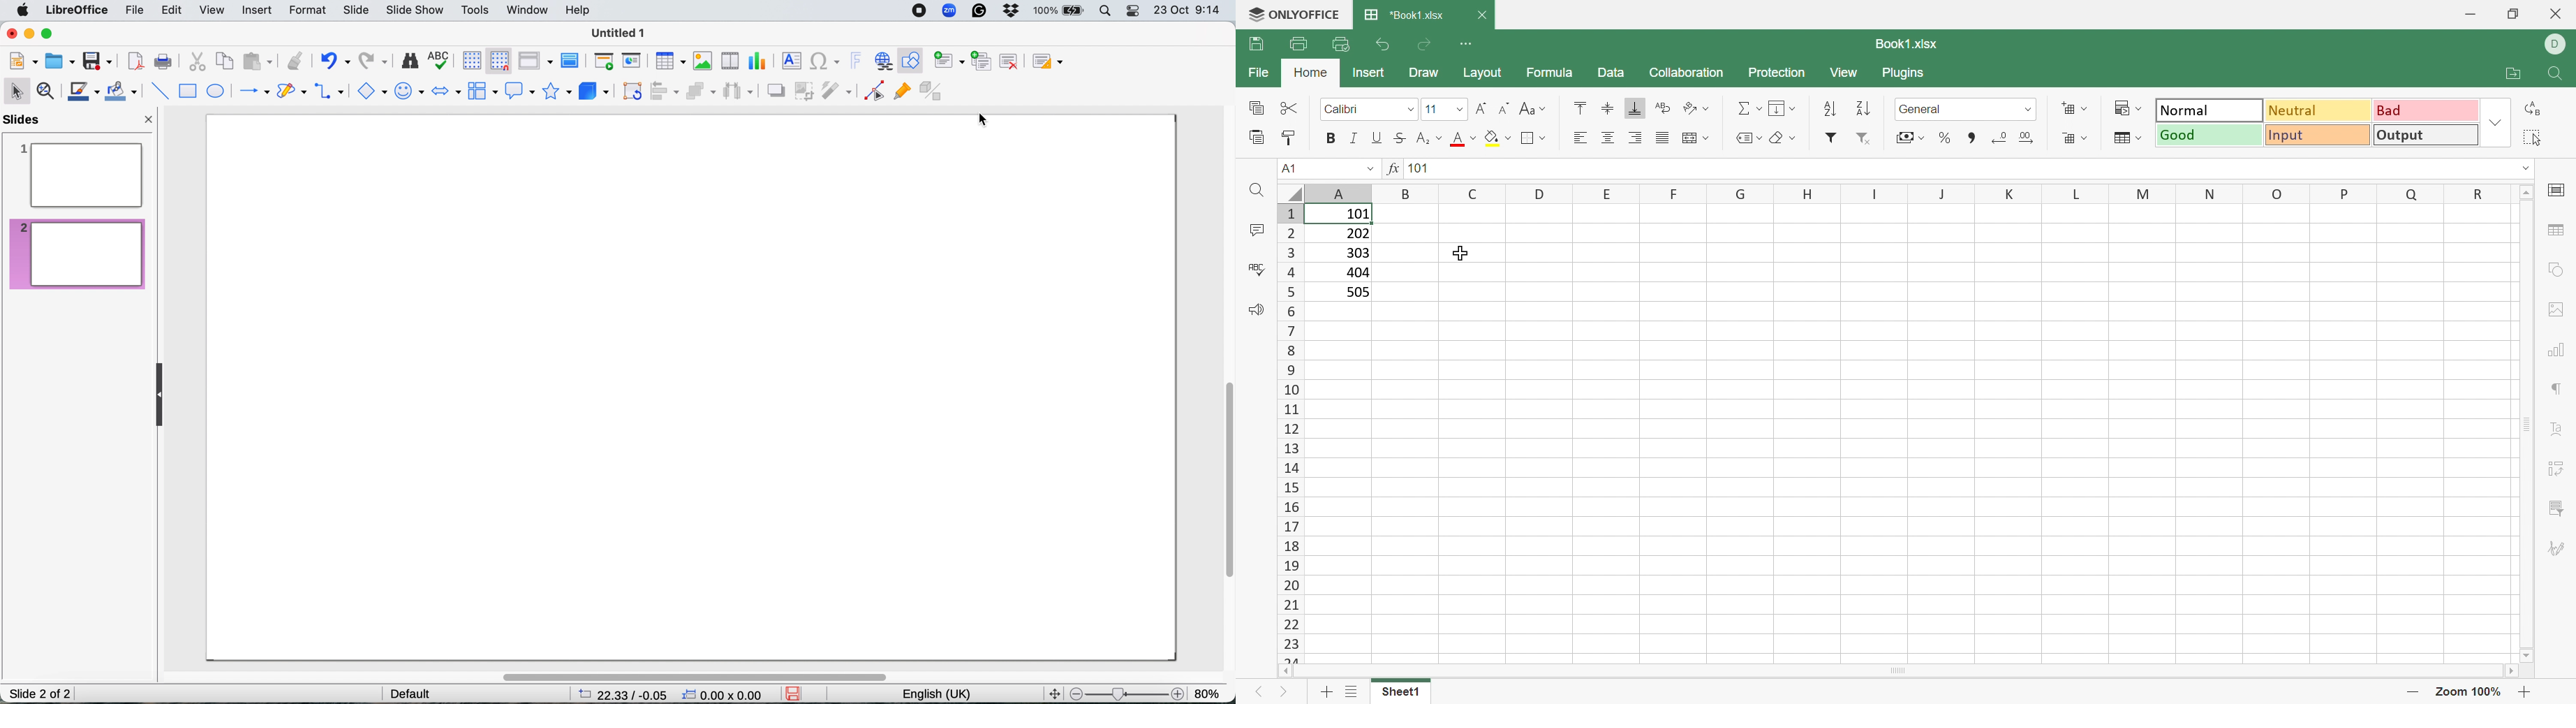 The height and width of the screenshot is (728, 2576). What do you see at coordinates (403, 692) in the screenshot?
I see `default` at bounding box center [403, 692].